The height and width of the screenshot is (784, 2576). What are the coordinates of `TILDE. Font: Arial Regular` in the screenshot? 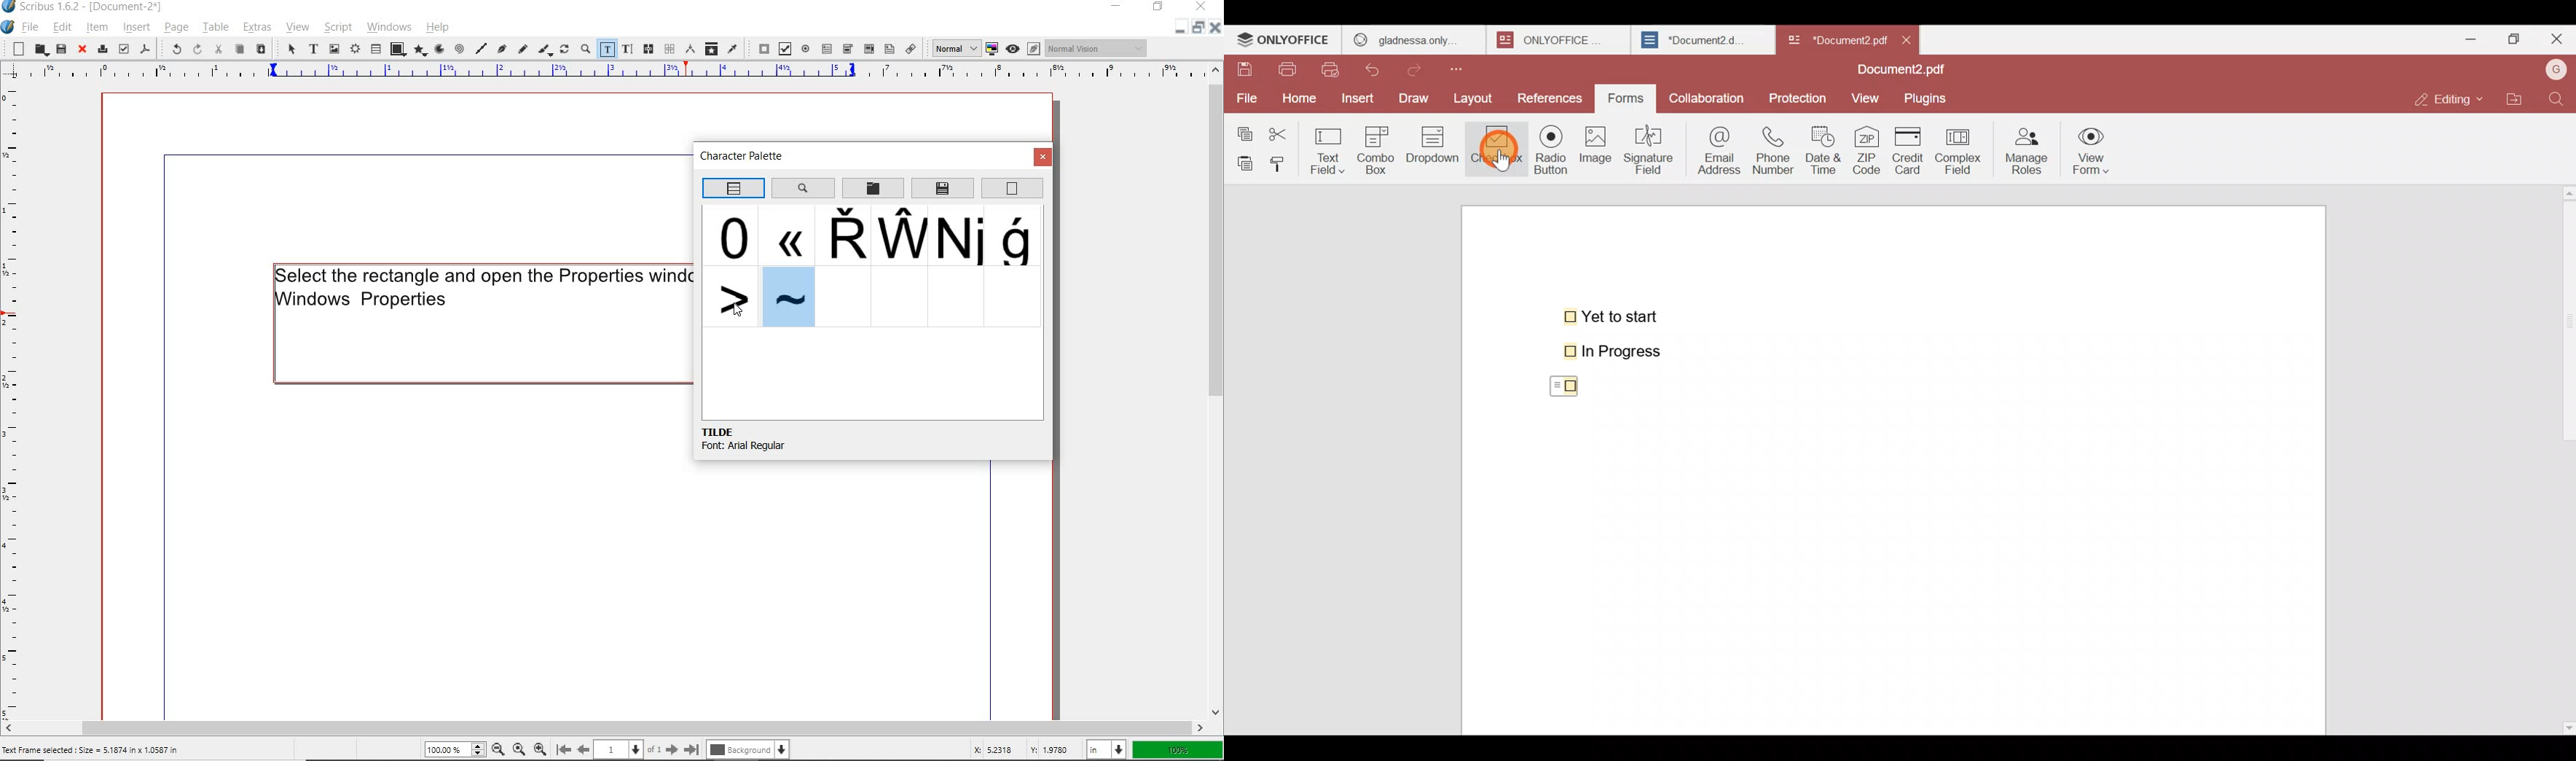 It's located at (765, 440).